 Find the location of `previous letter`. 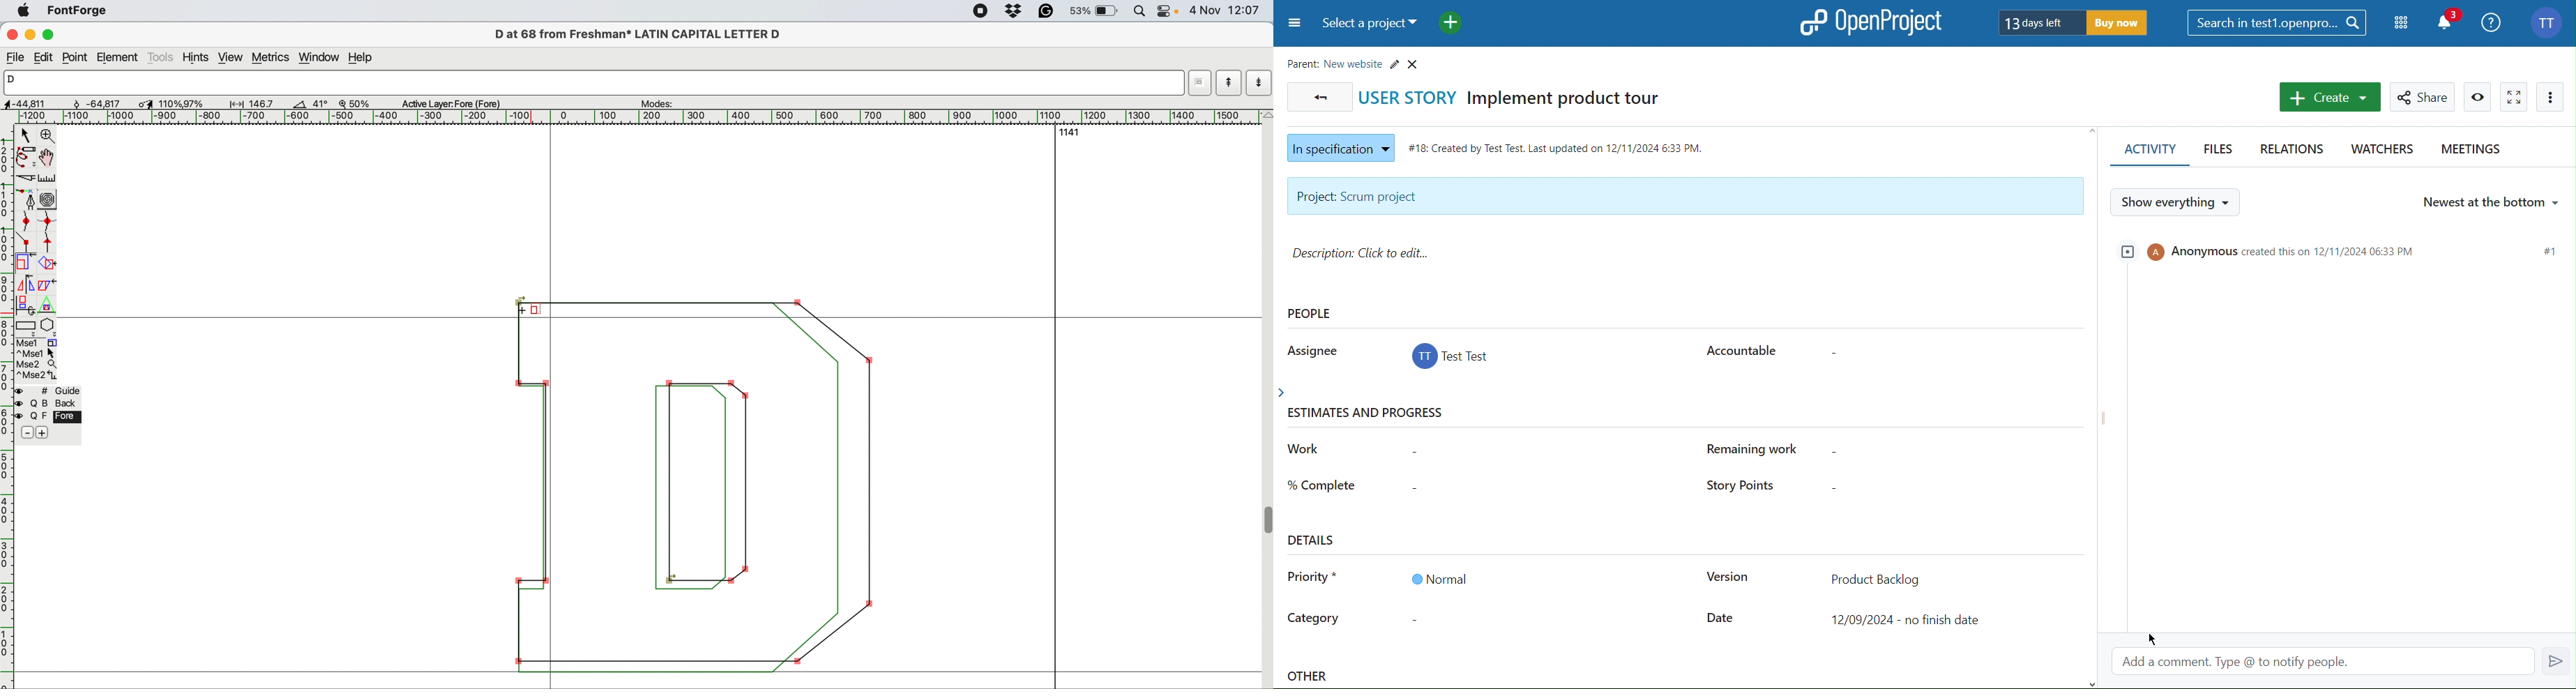

previous letter is located at coordinates (1229, 83).